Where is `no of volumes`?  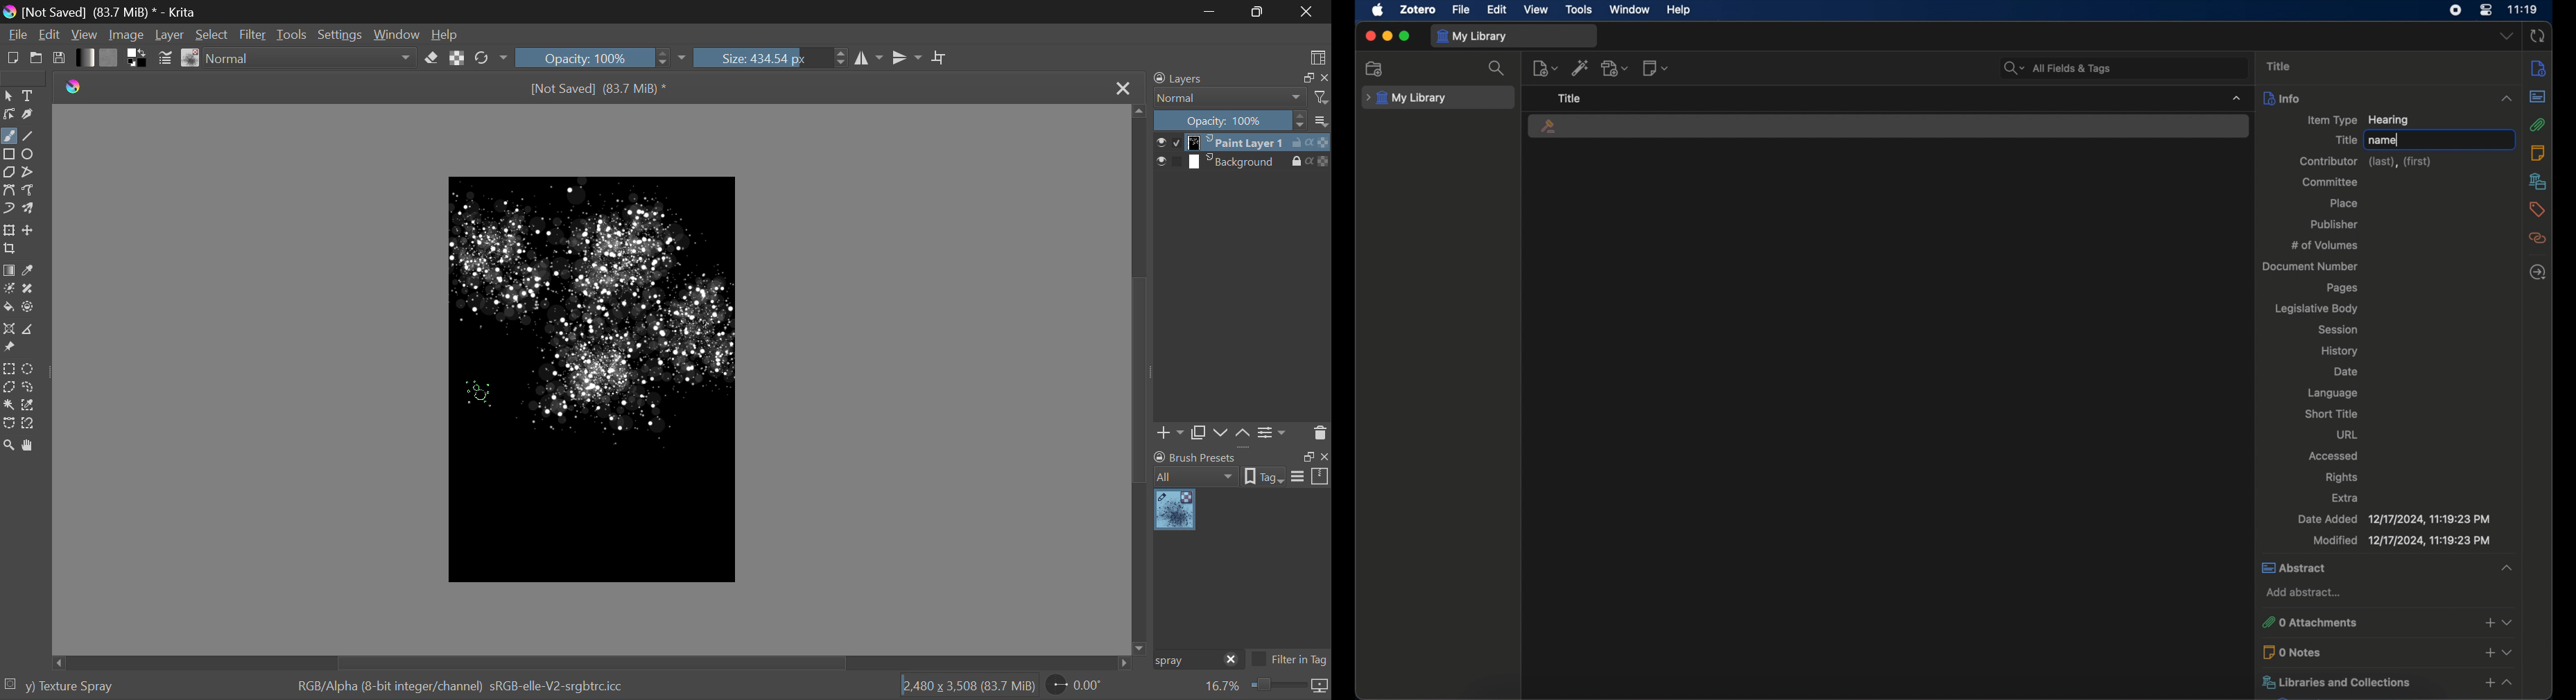
no of volumes is located at coordinates (2325, 246).